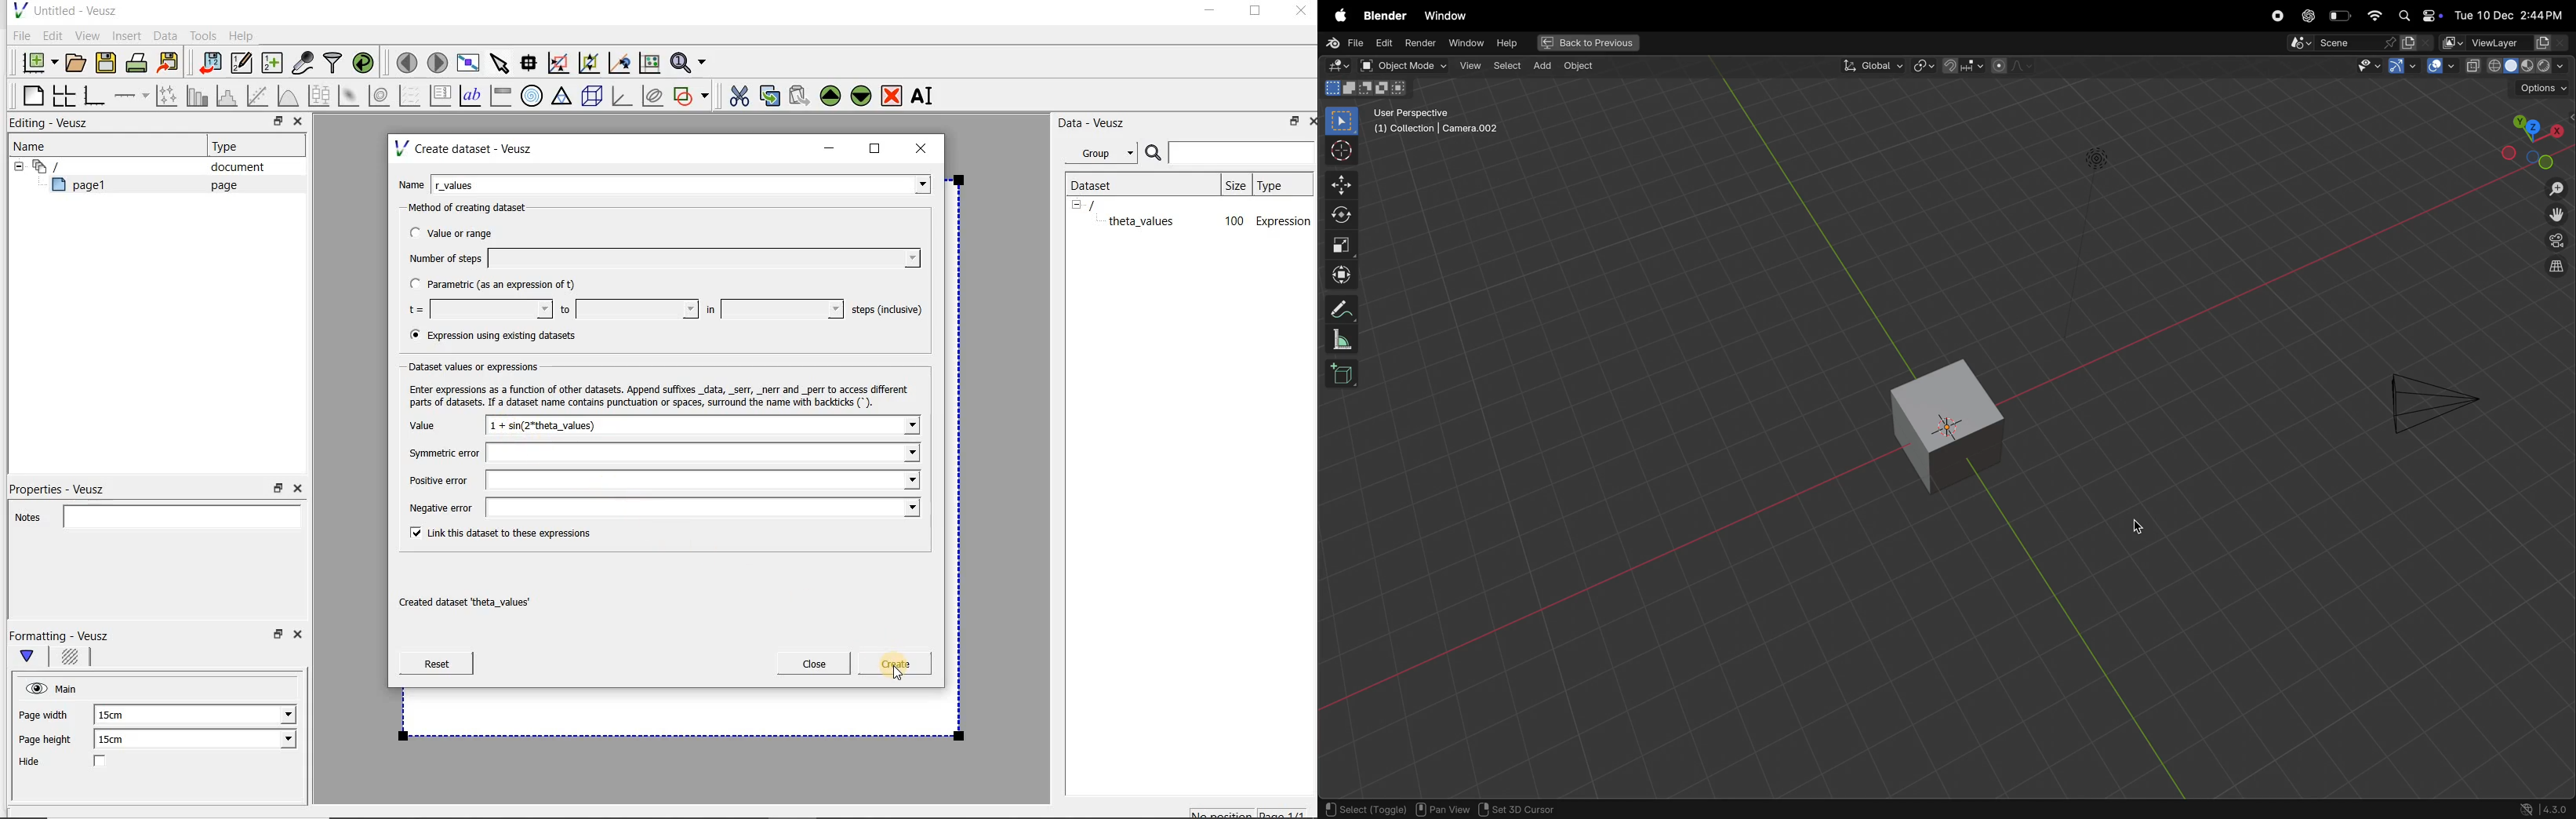 The image size is (2576, 840). What do you see at coordinates (2340, 16) in the screenshot?
I see `battery` at bounding box center [2340, 16].